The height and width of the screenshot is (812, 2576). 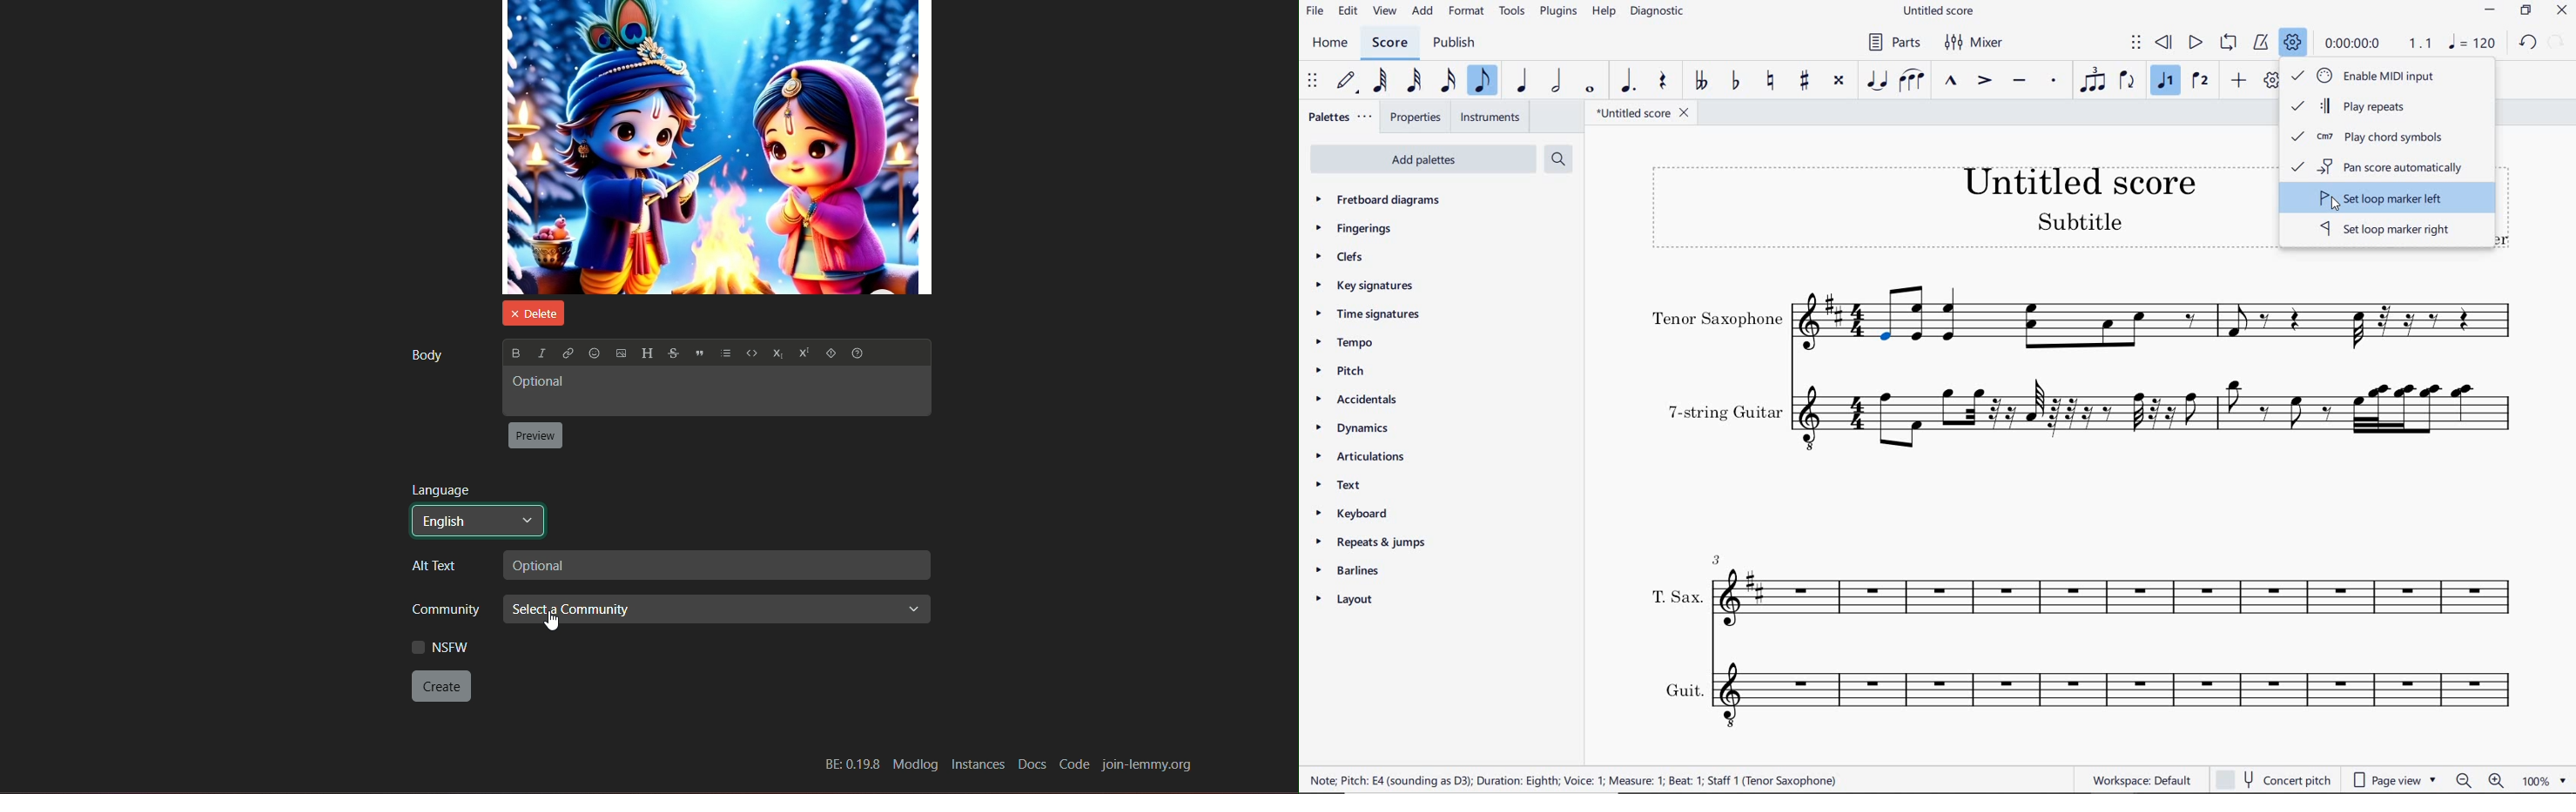 What do you see at coordinates (1805, 80) in the screenshot?
I see `TOGGLE SHARP` at bounding box center [1805, 80].